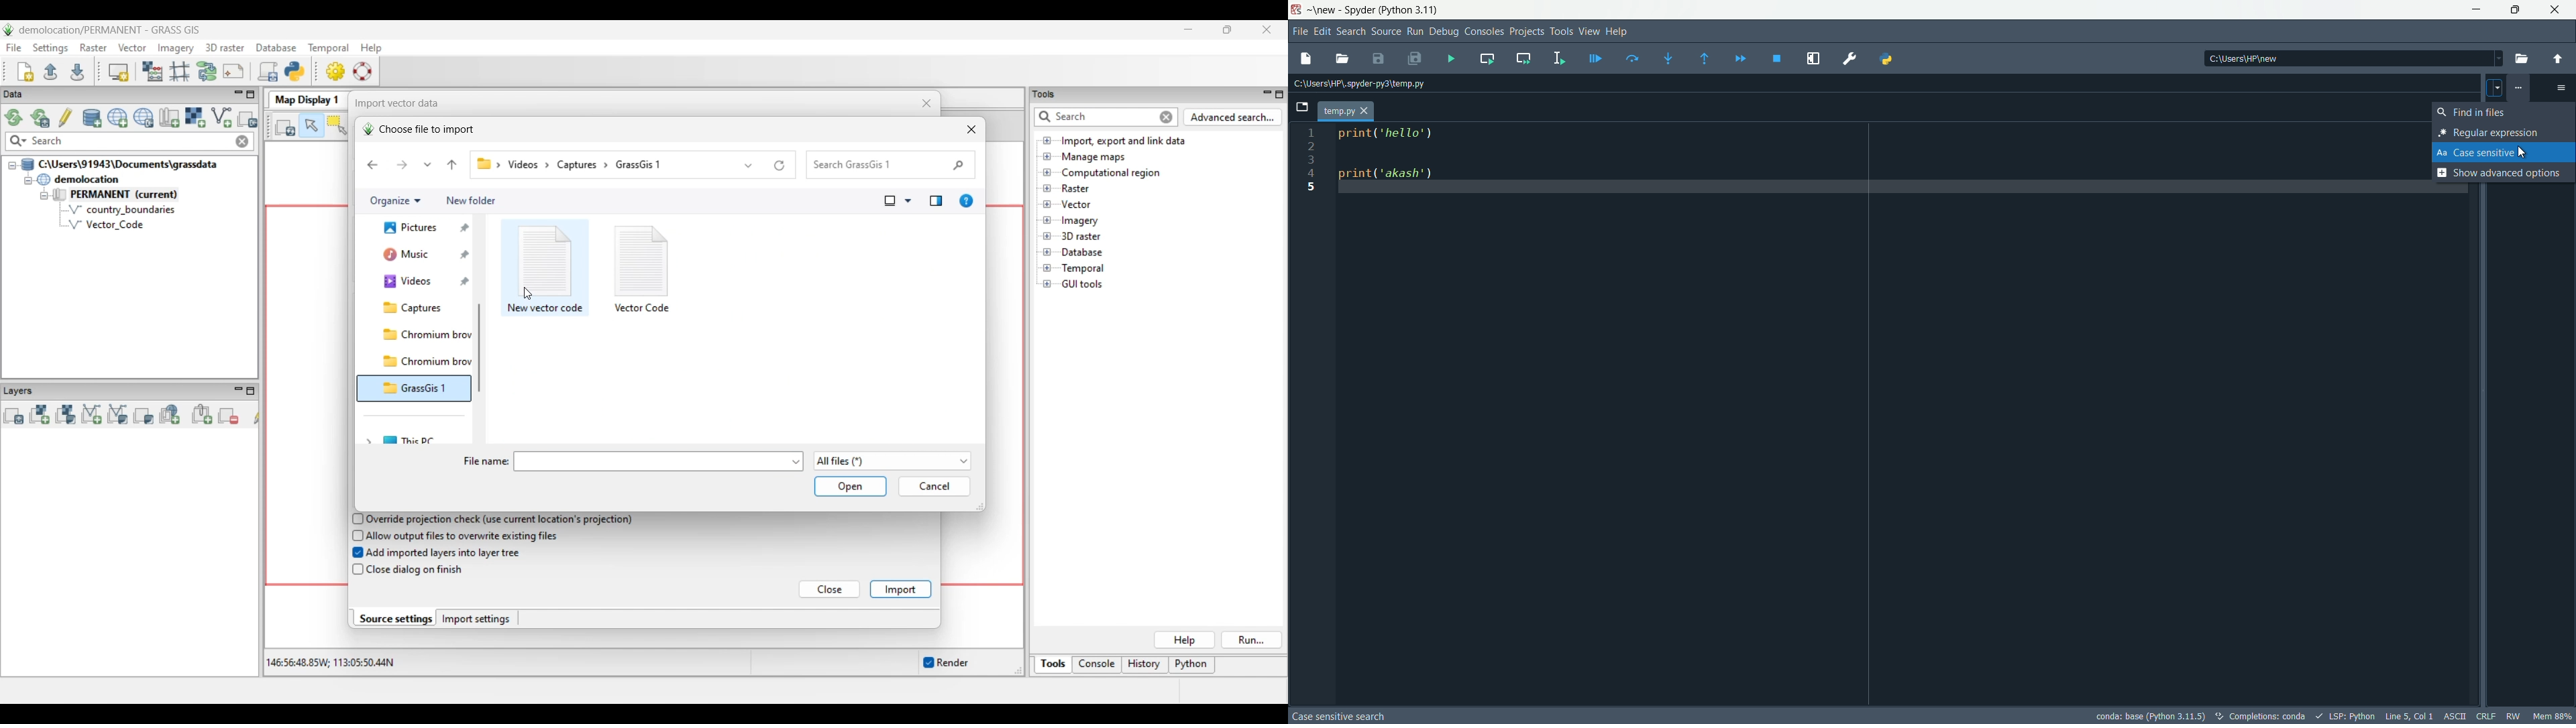 This screenshot has height=728, width=2576. I want to click on Run until current function, so click(1702, 60).